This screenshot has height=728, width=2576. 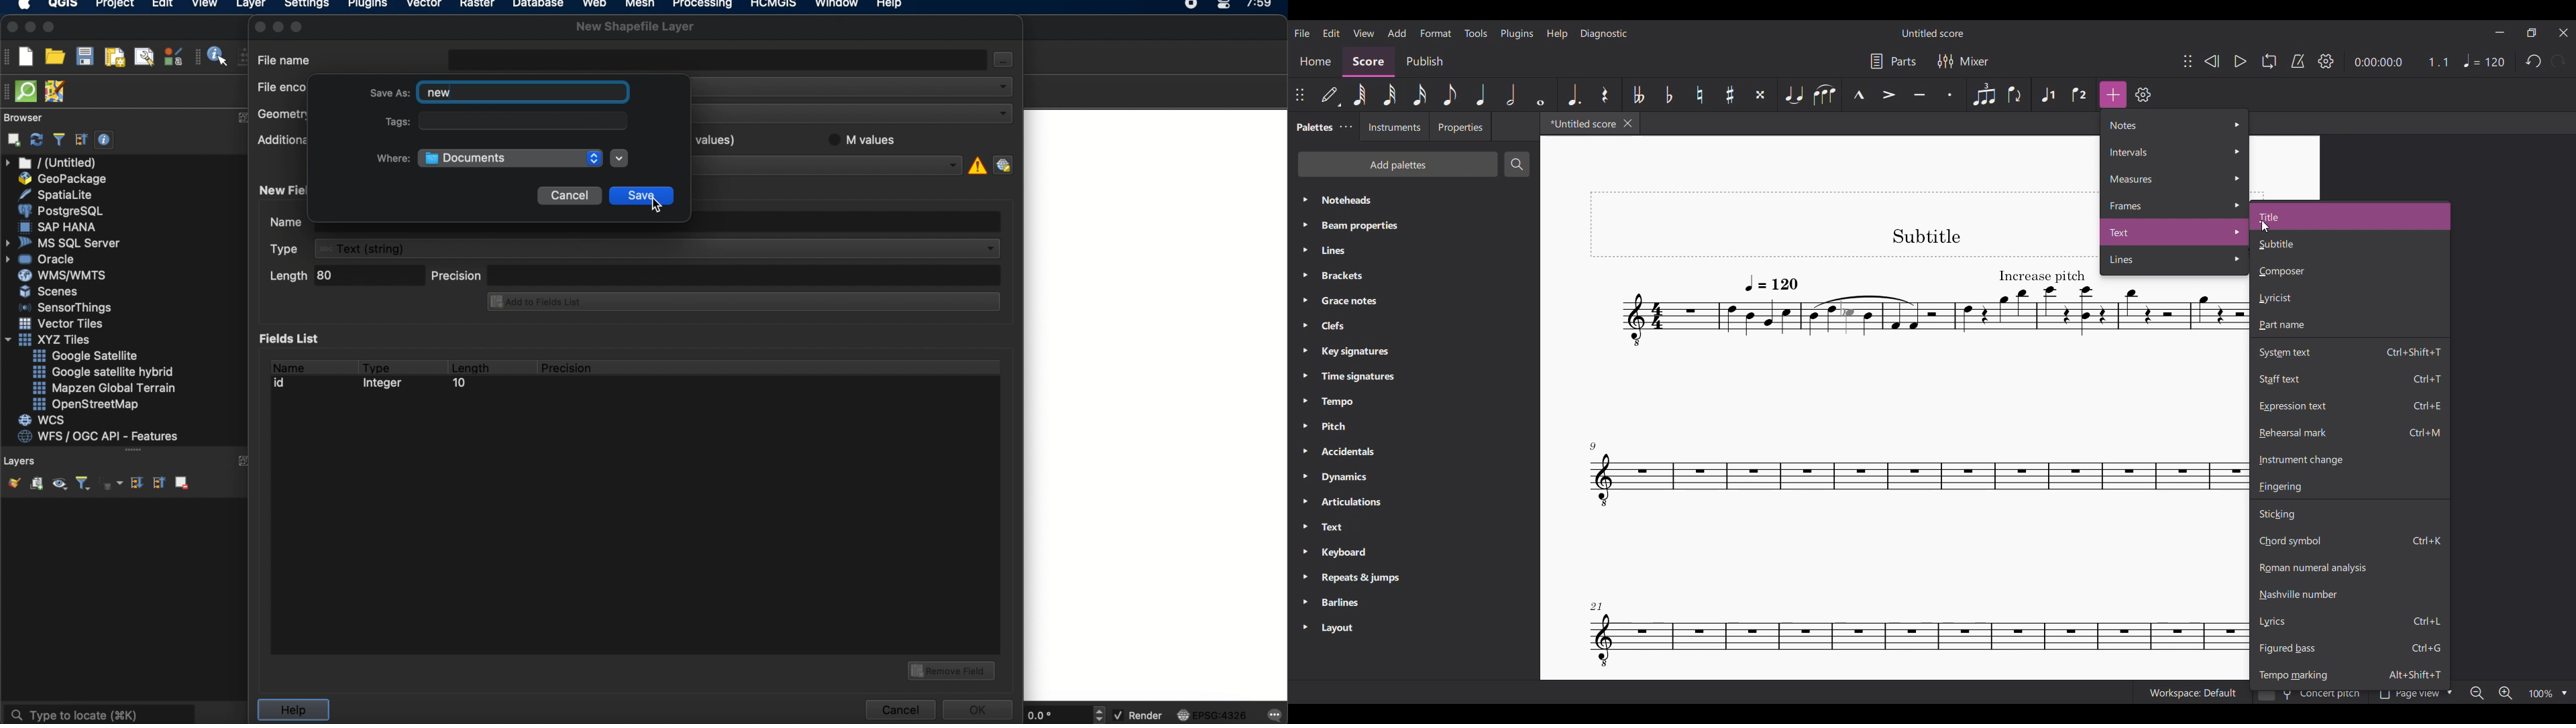 I want to click on Composer, so click(x=2349, y=272).